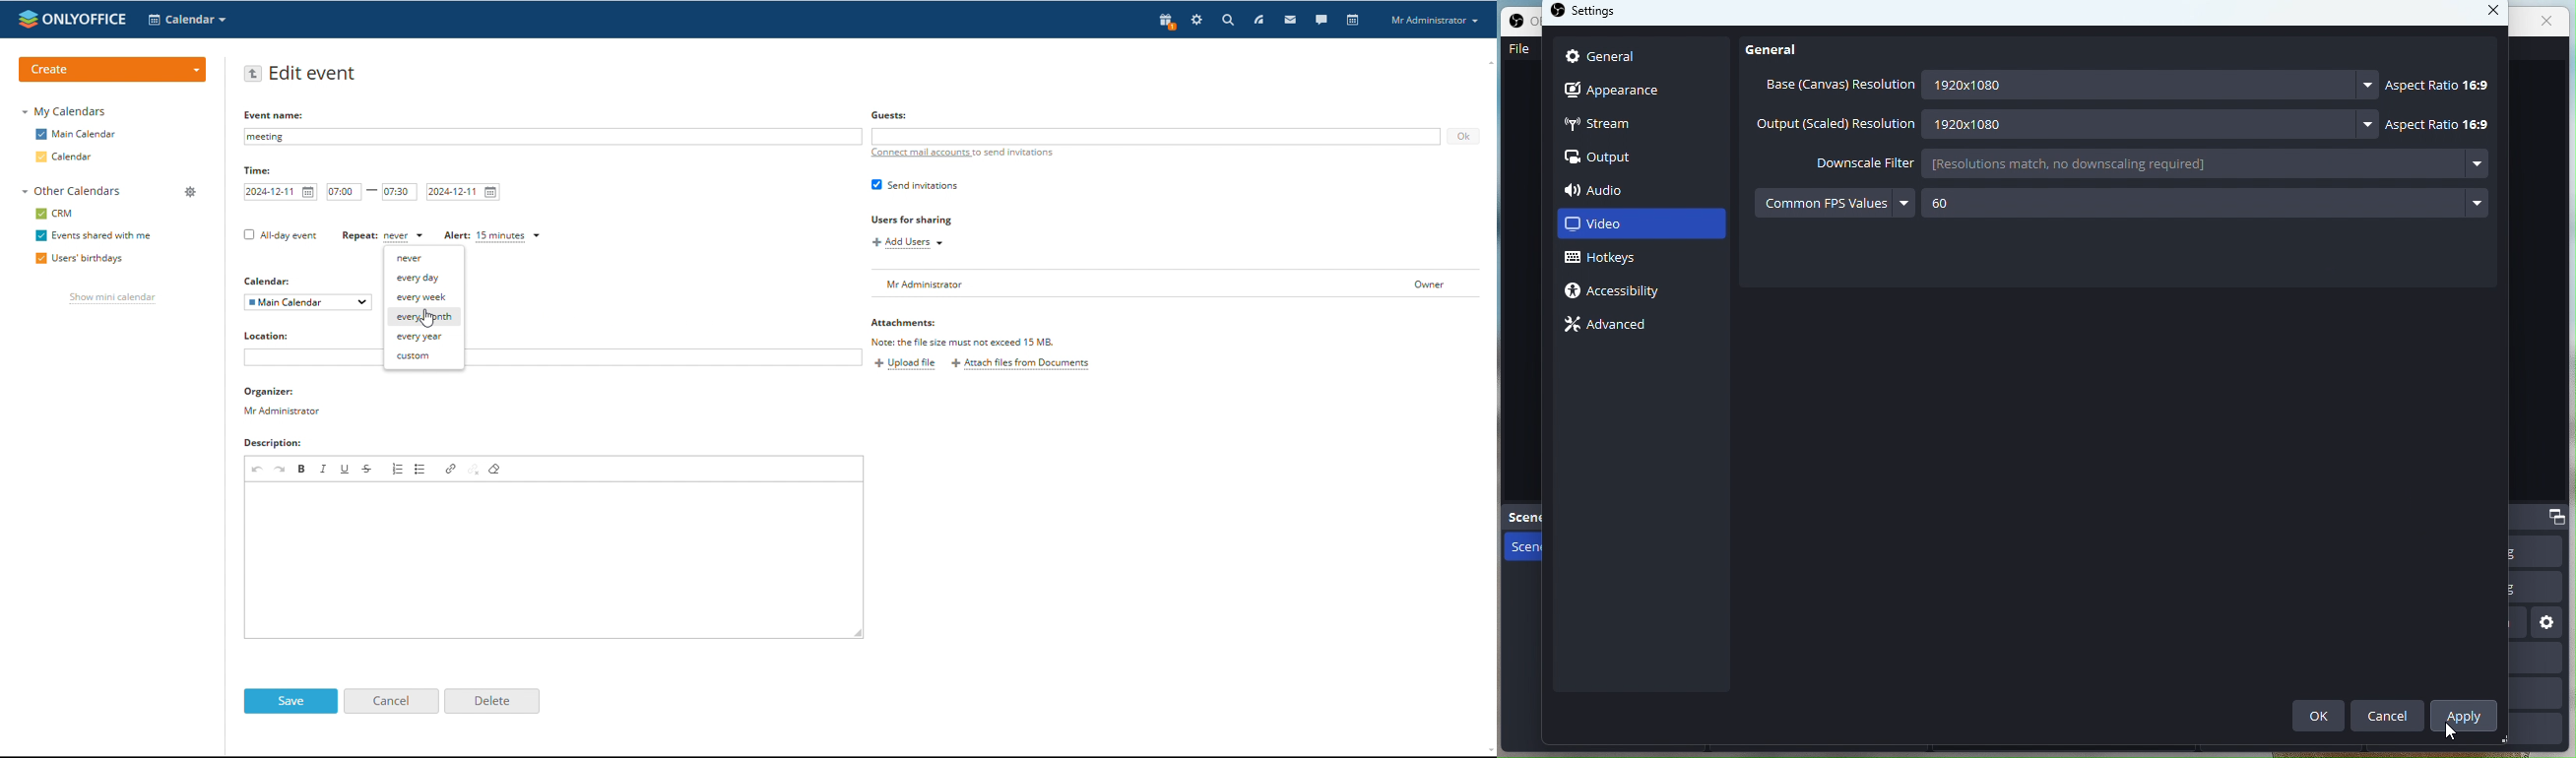  I want to click on Hotkeys, so click(1619, 260).